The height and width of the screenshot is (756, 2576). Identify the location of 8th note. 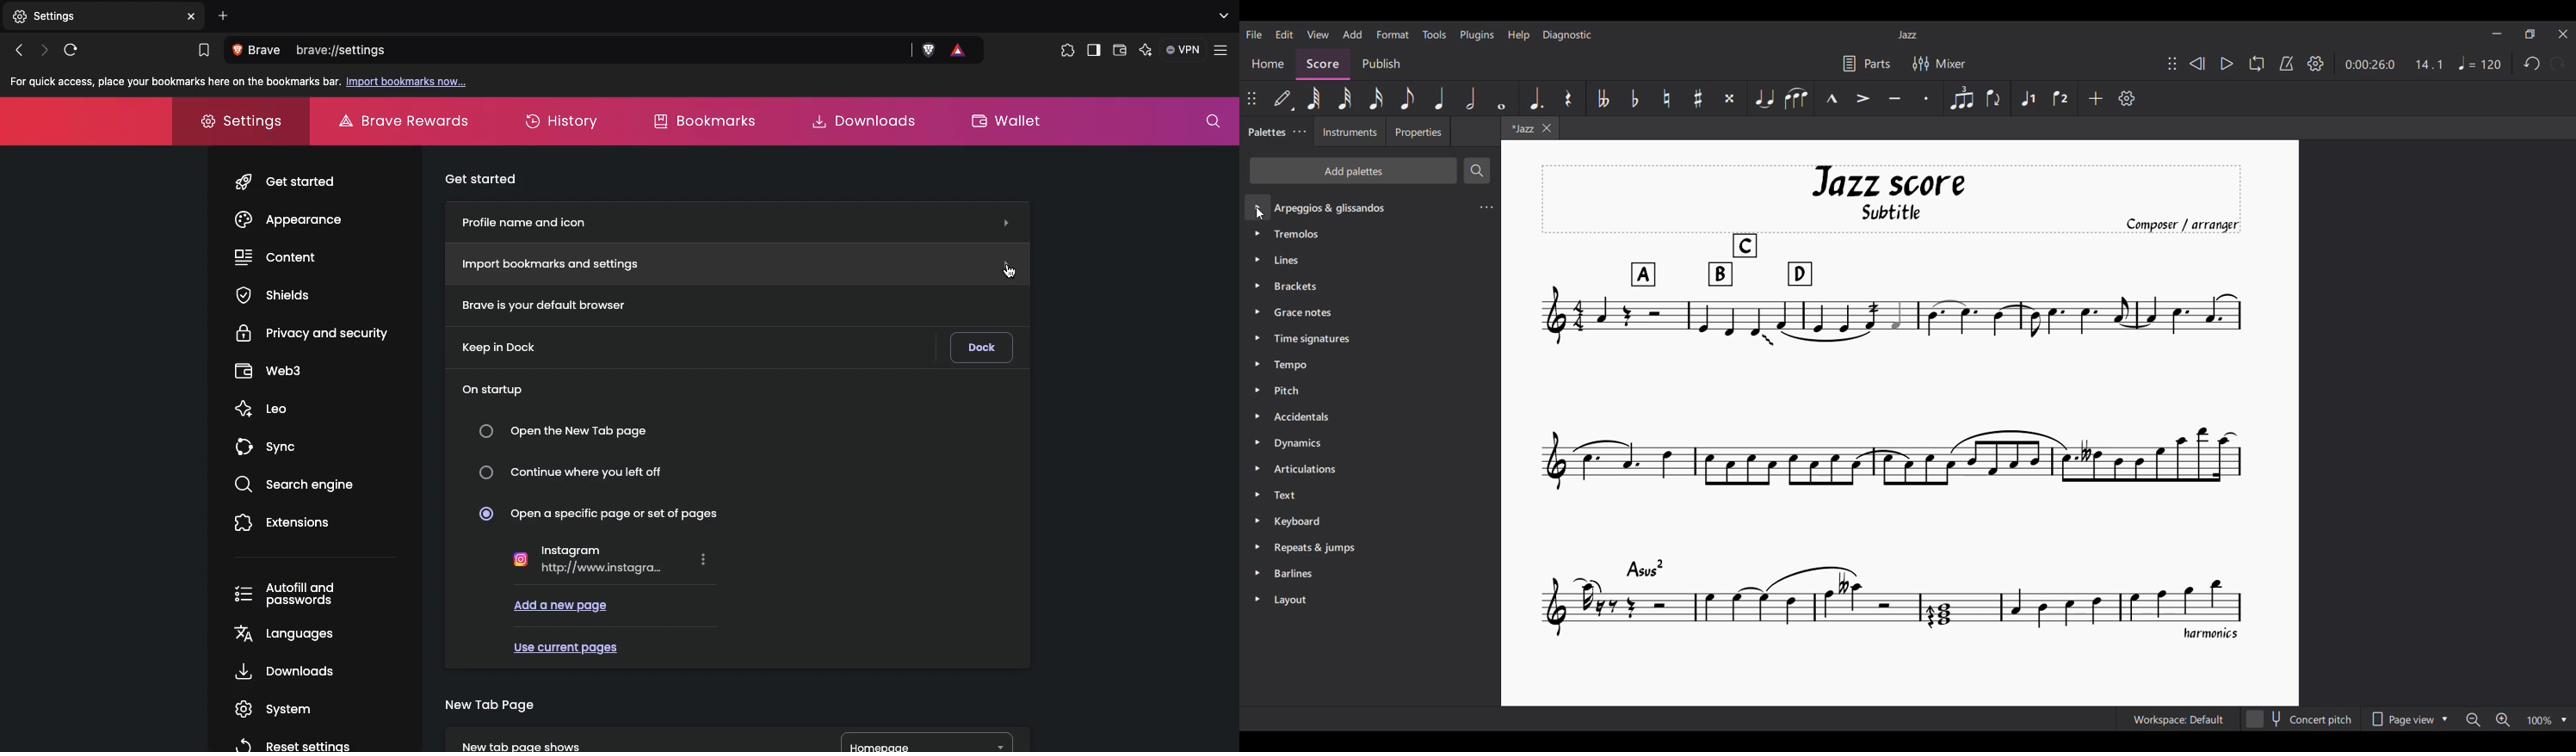
(1409, 98).